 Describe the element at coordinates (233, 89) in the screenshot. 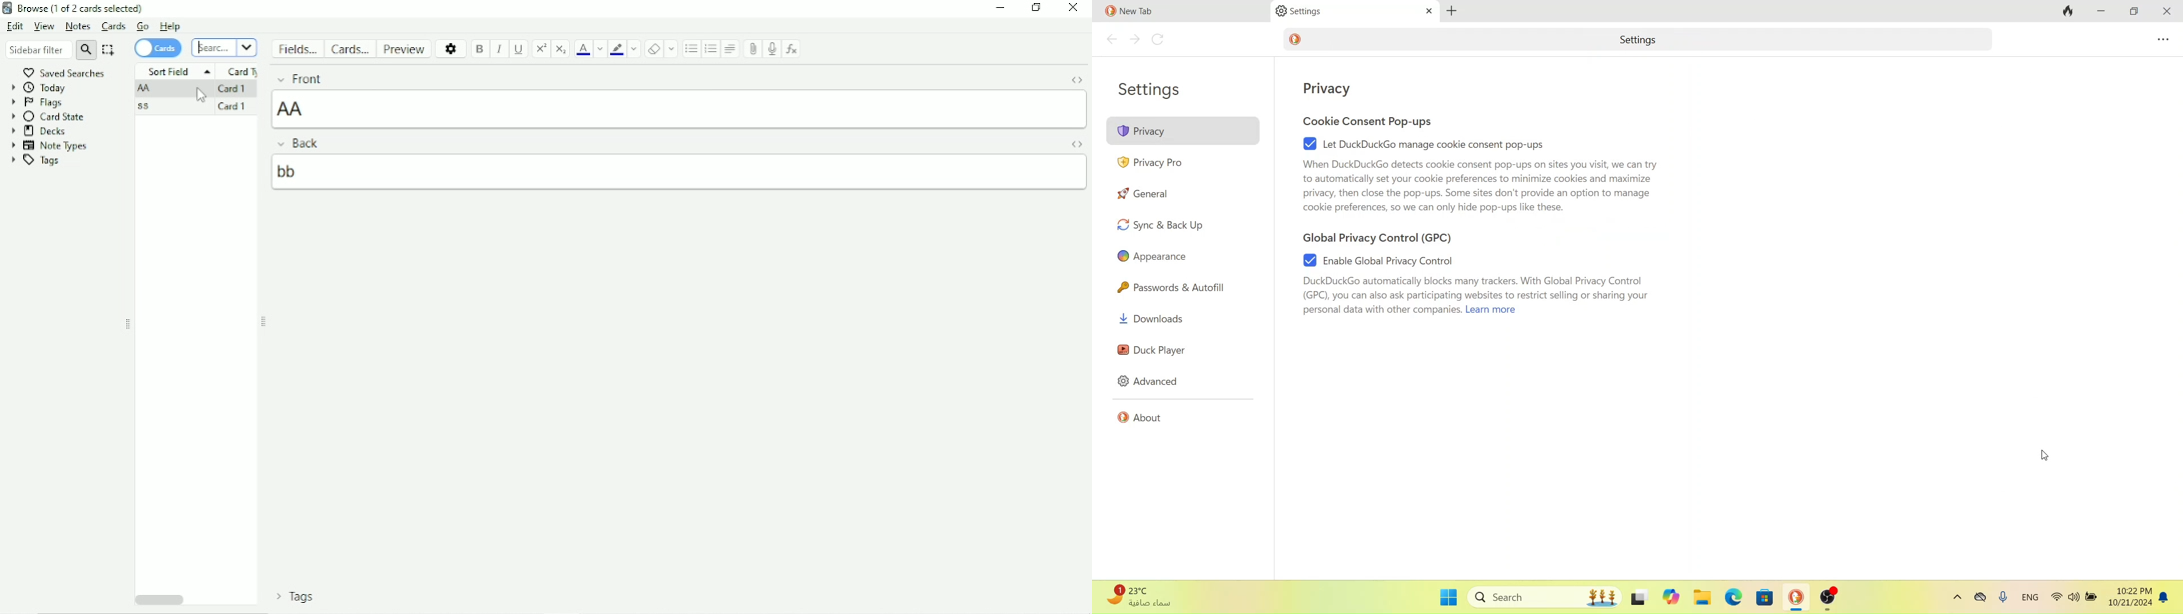

I see `Card 1` at that location.